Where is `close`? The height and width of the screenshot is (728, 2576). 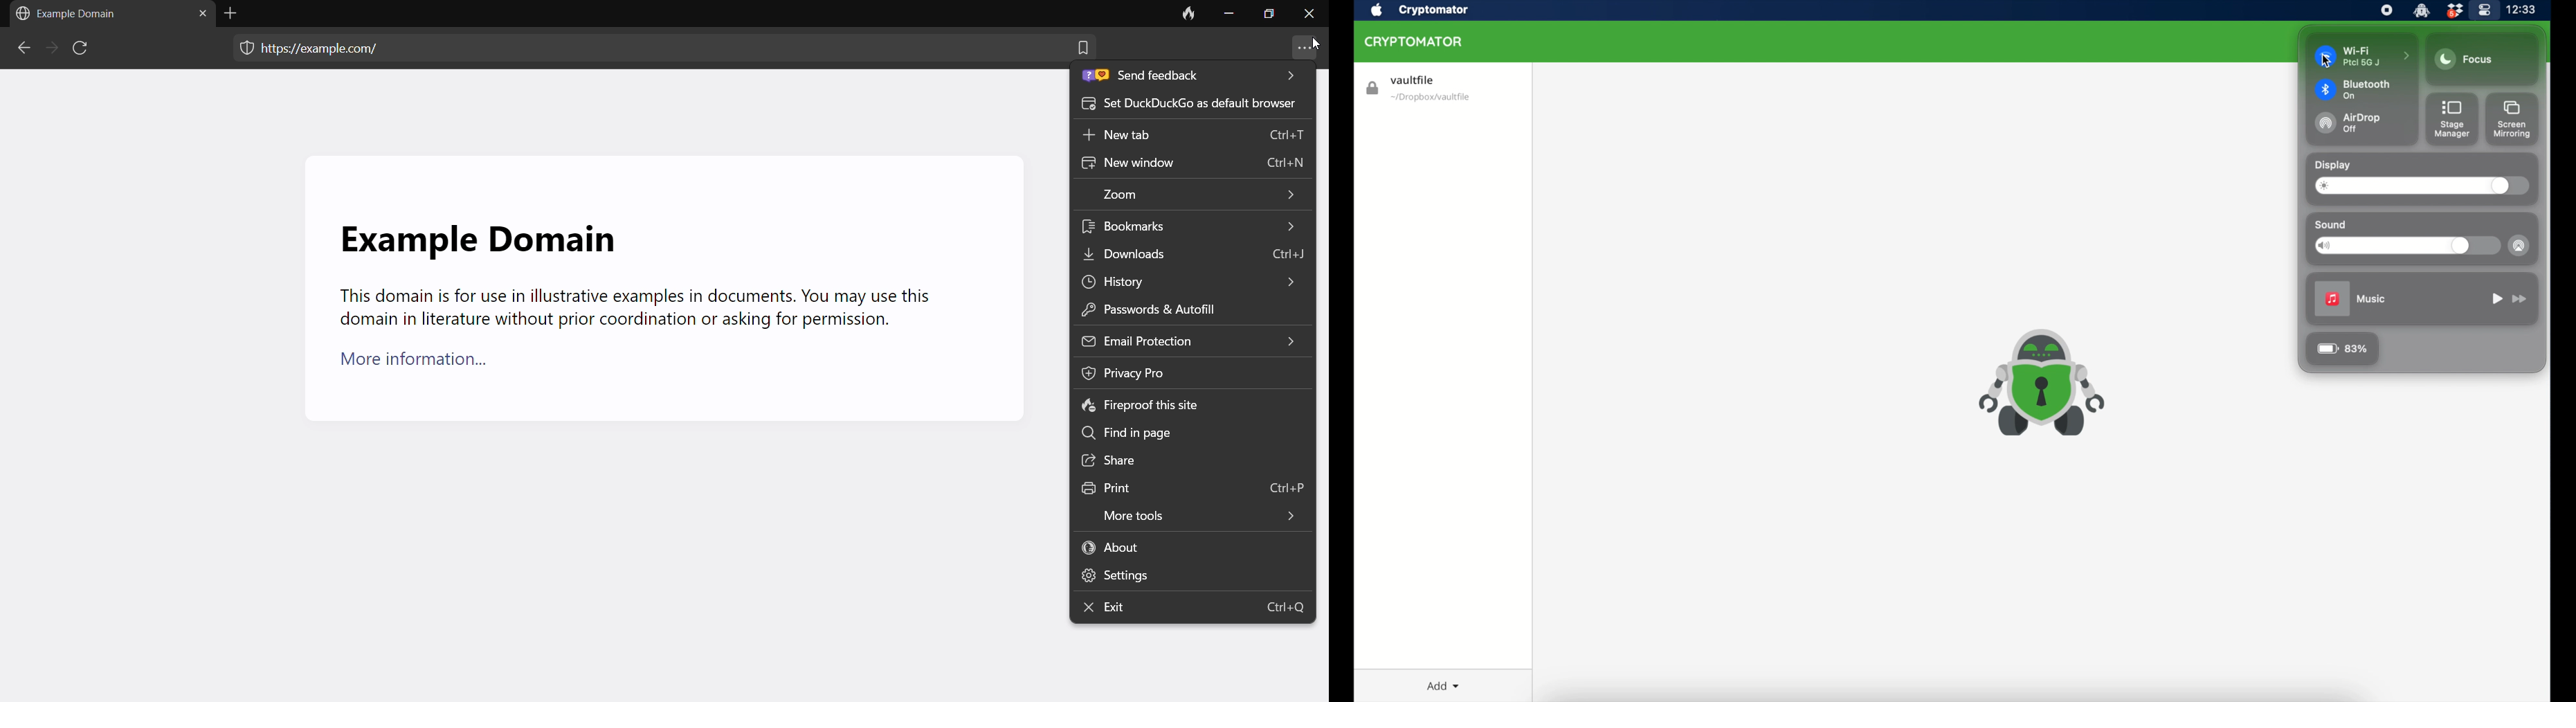 close is located at coordinates (1309, 17).